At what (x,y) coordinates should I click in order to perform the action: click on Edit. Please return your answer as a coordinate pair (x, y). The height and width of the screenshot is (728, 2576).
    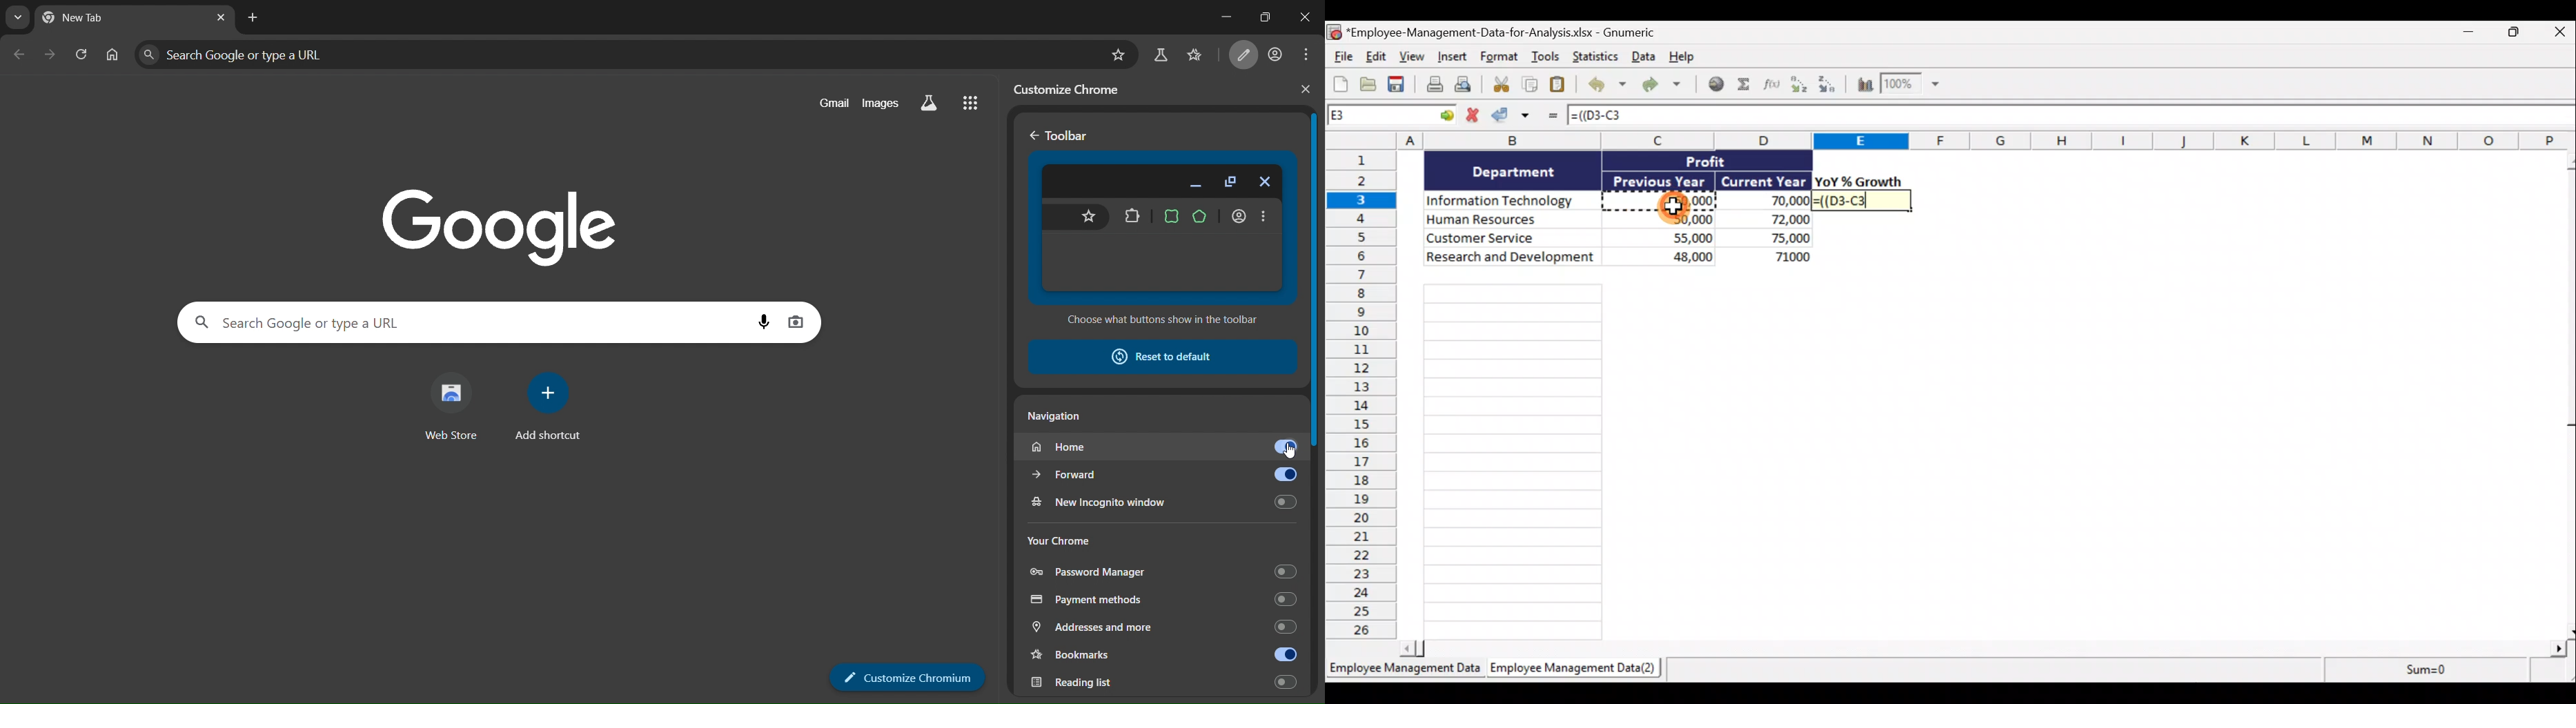
    Looking at the image, I should click on (1375, 56).